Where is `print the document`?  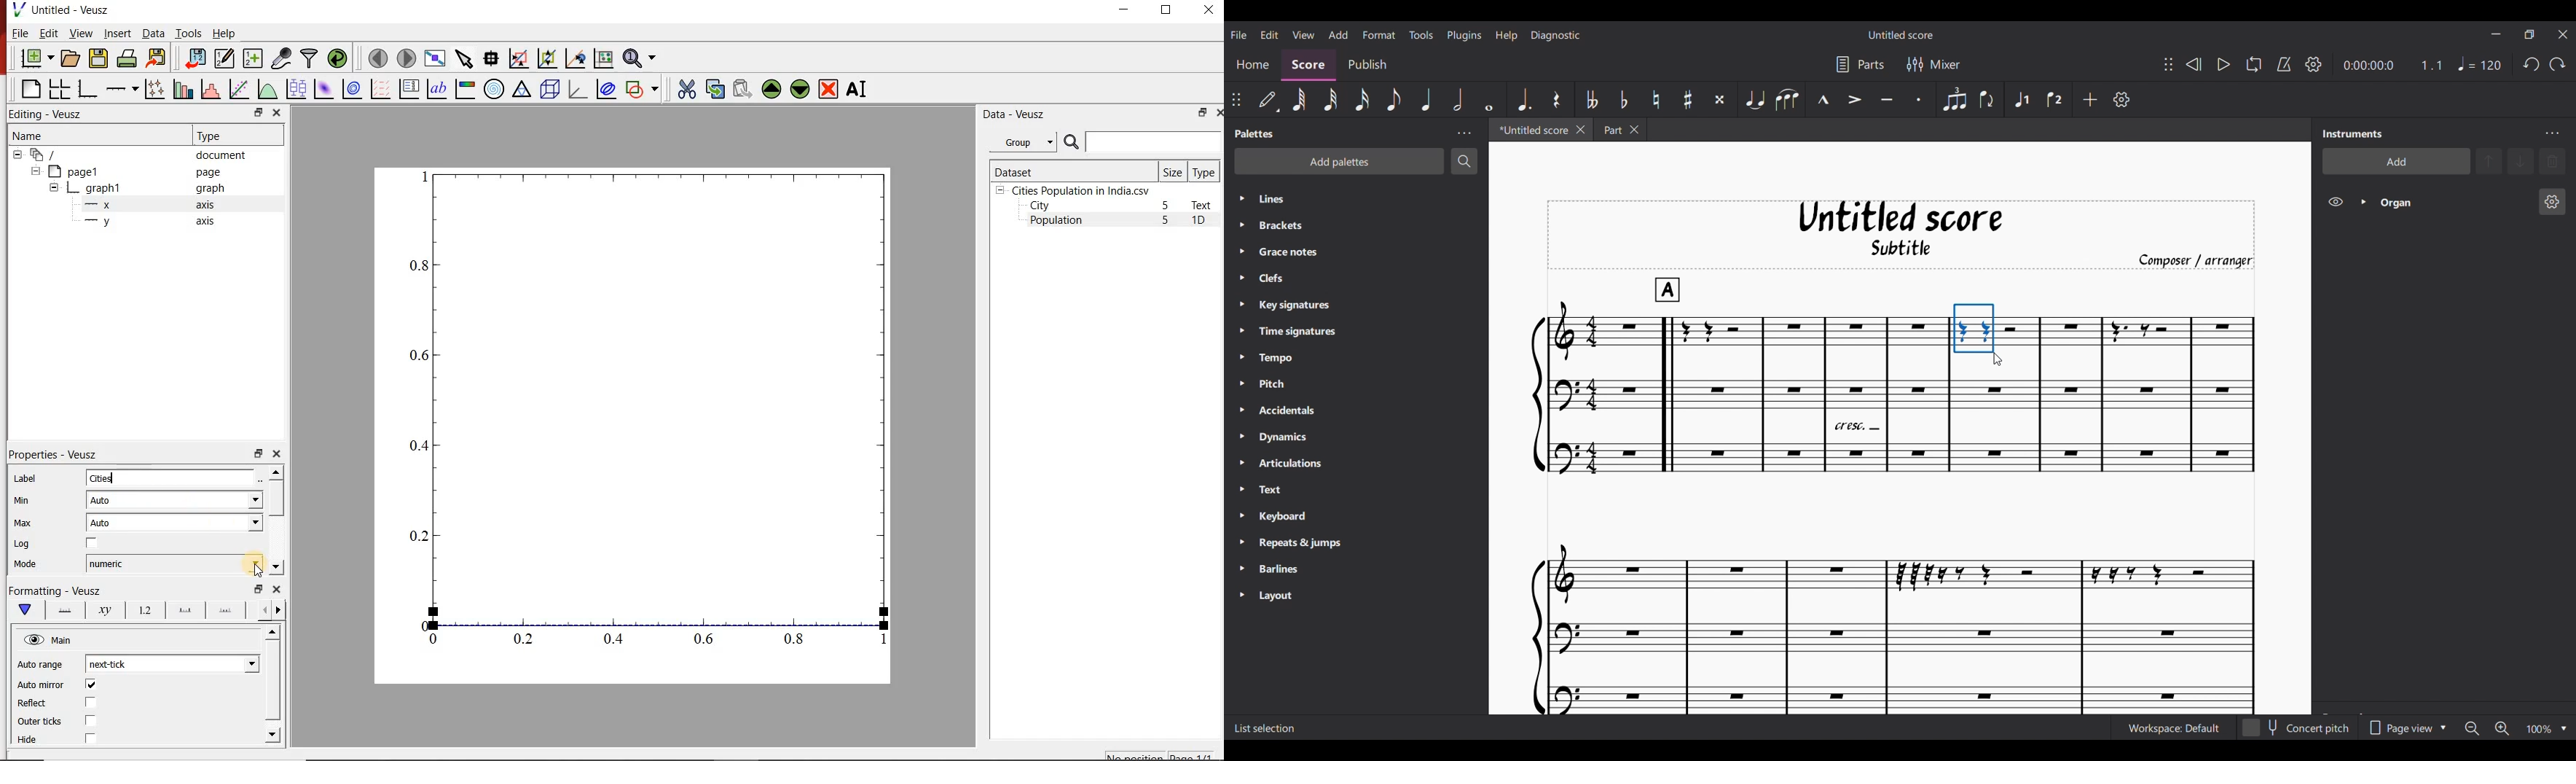 print the document is located at coordinates (126, 59).